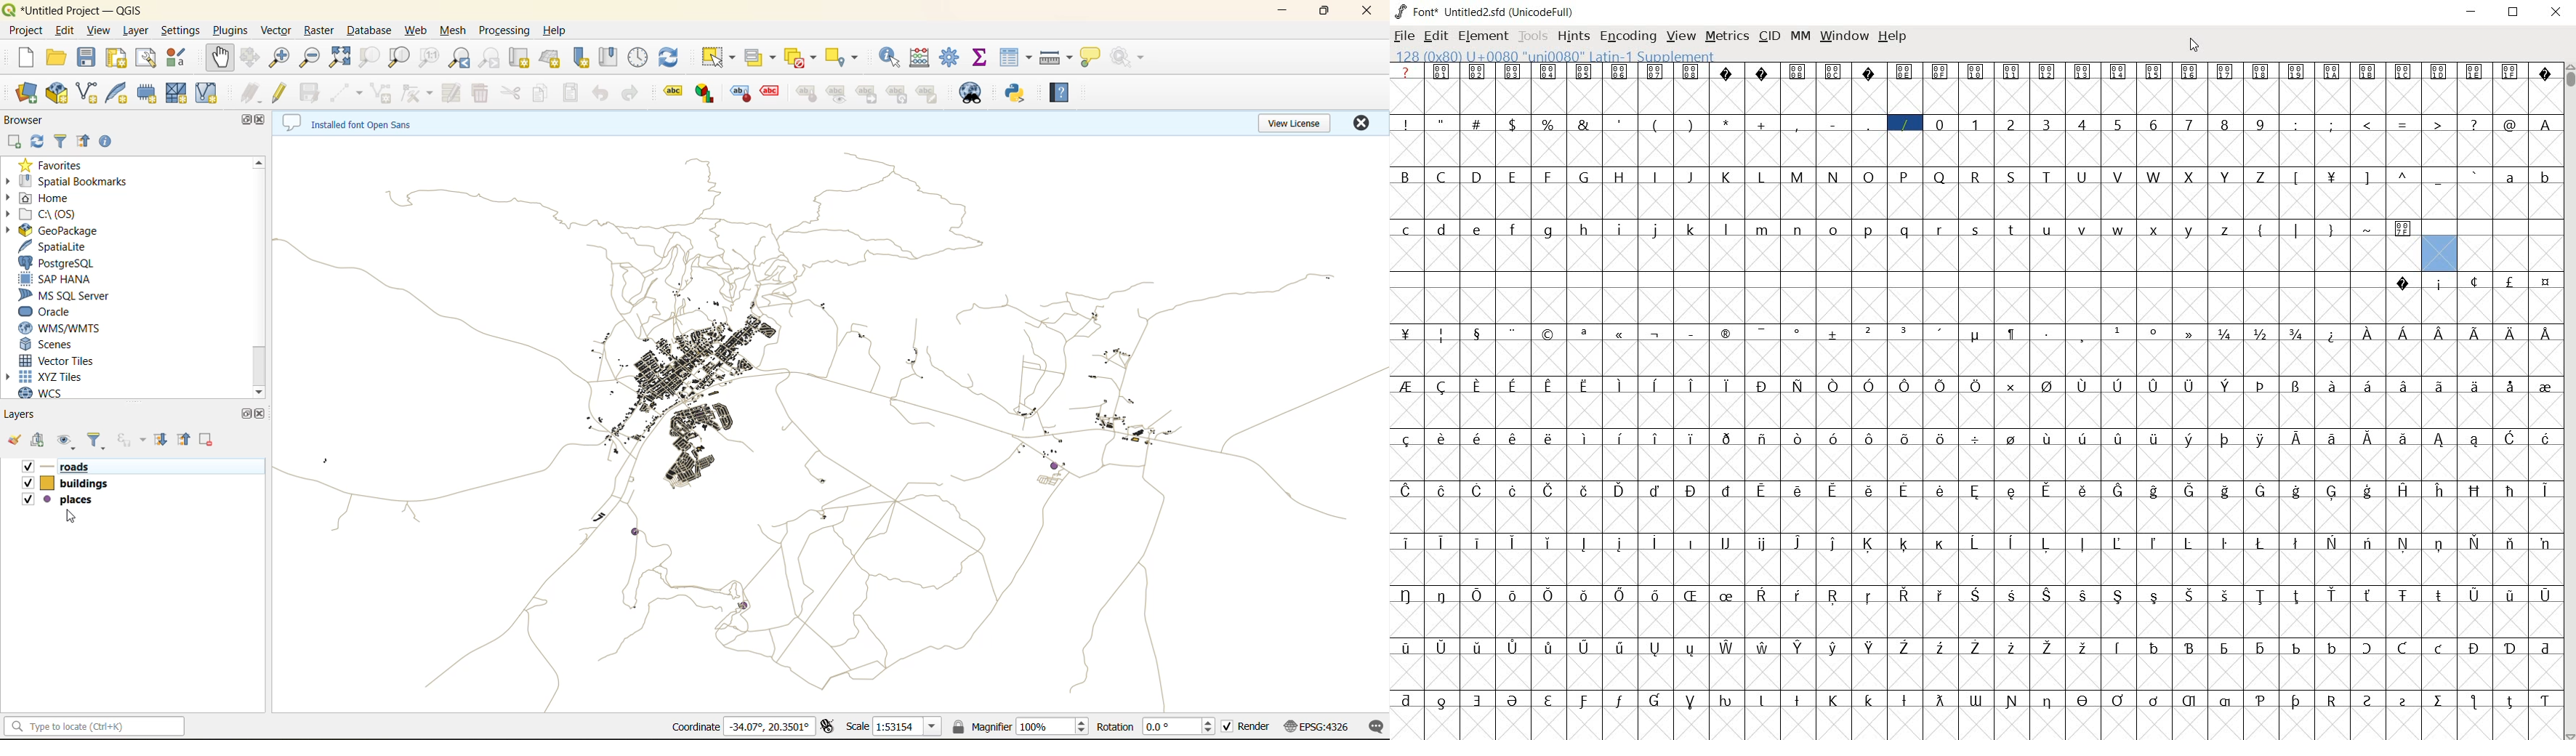 Image resolution: width=2576 pixels, height=756 pixels. What do you see at coordinates (1621, 335) in the screenshot?
I see `glyph` at bounding box center [1621, 335].